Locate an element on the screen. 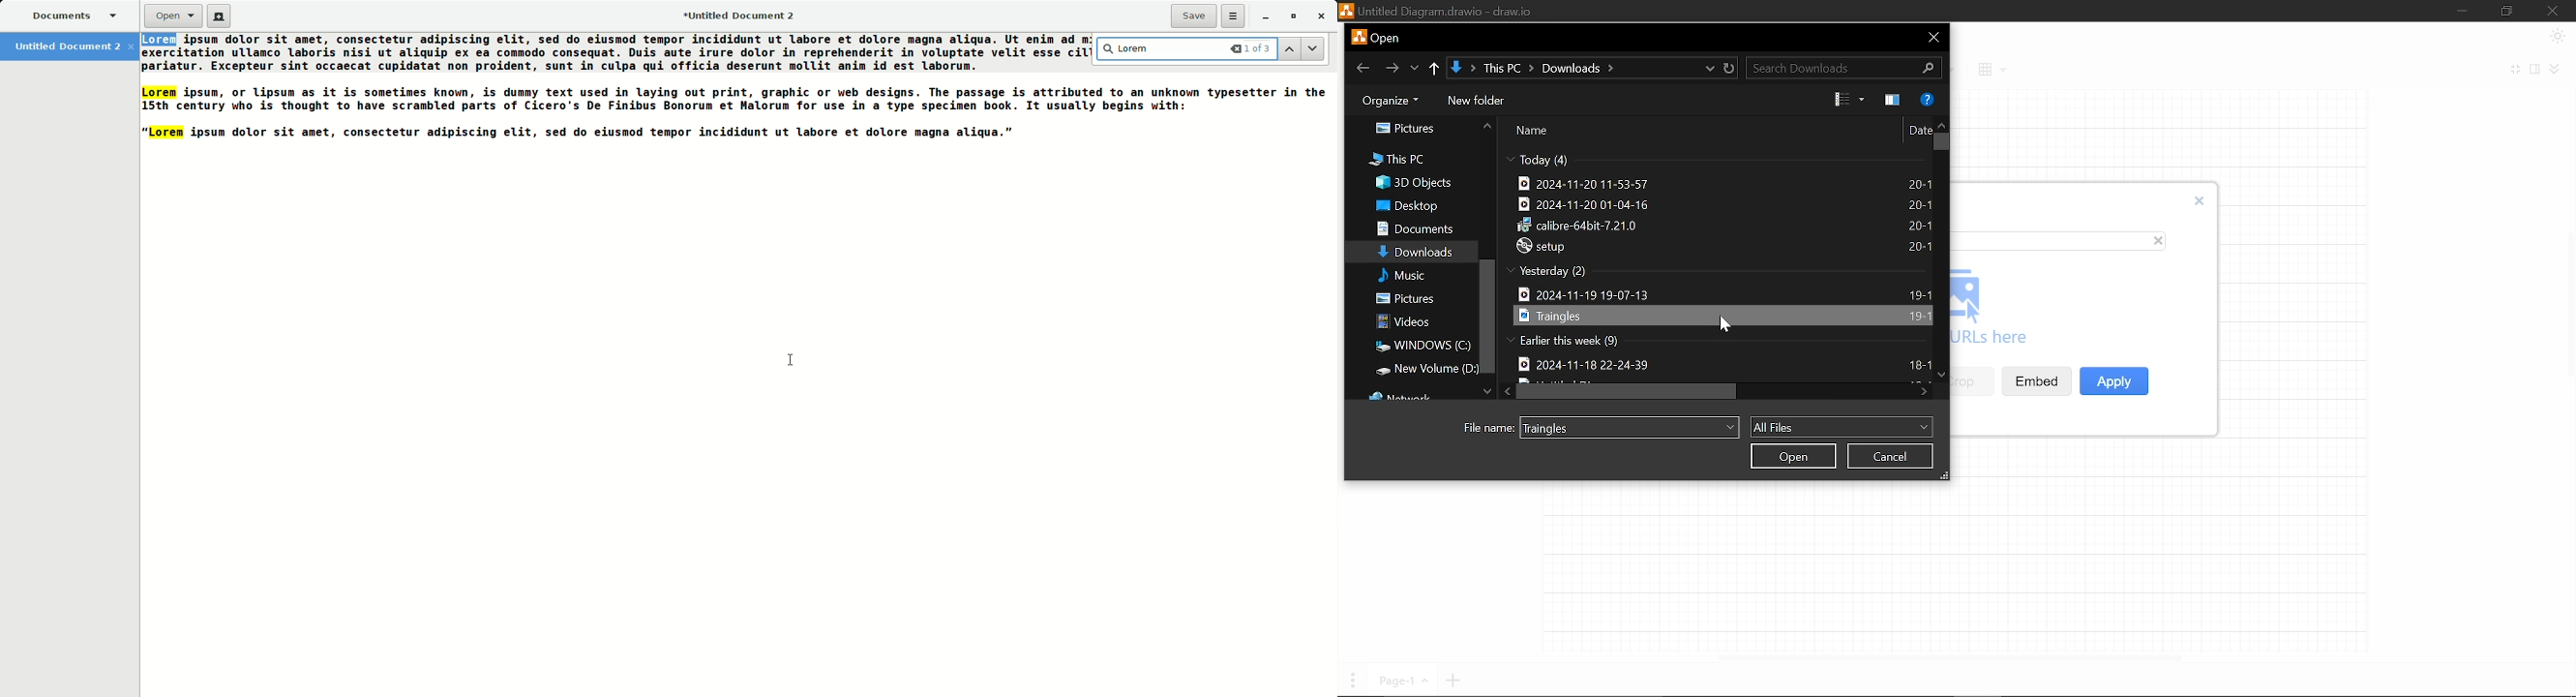  Move down in files in "Downloads" is located at coordinates (1942, 376).